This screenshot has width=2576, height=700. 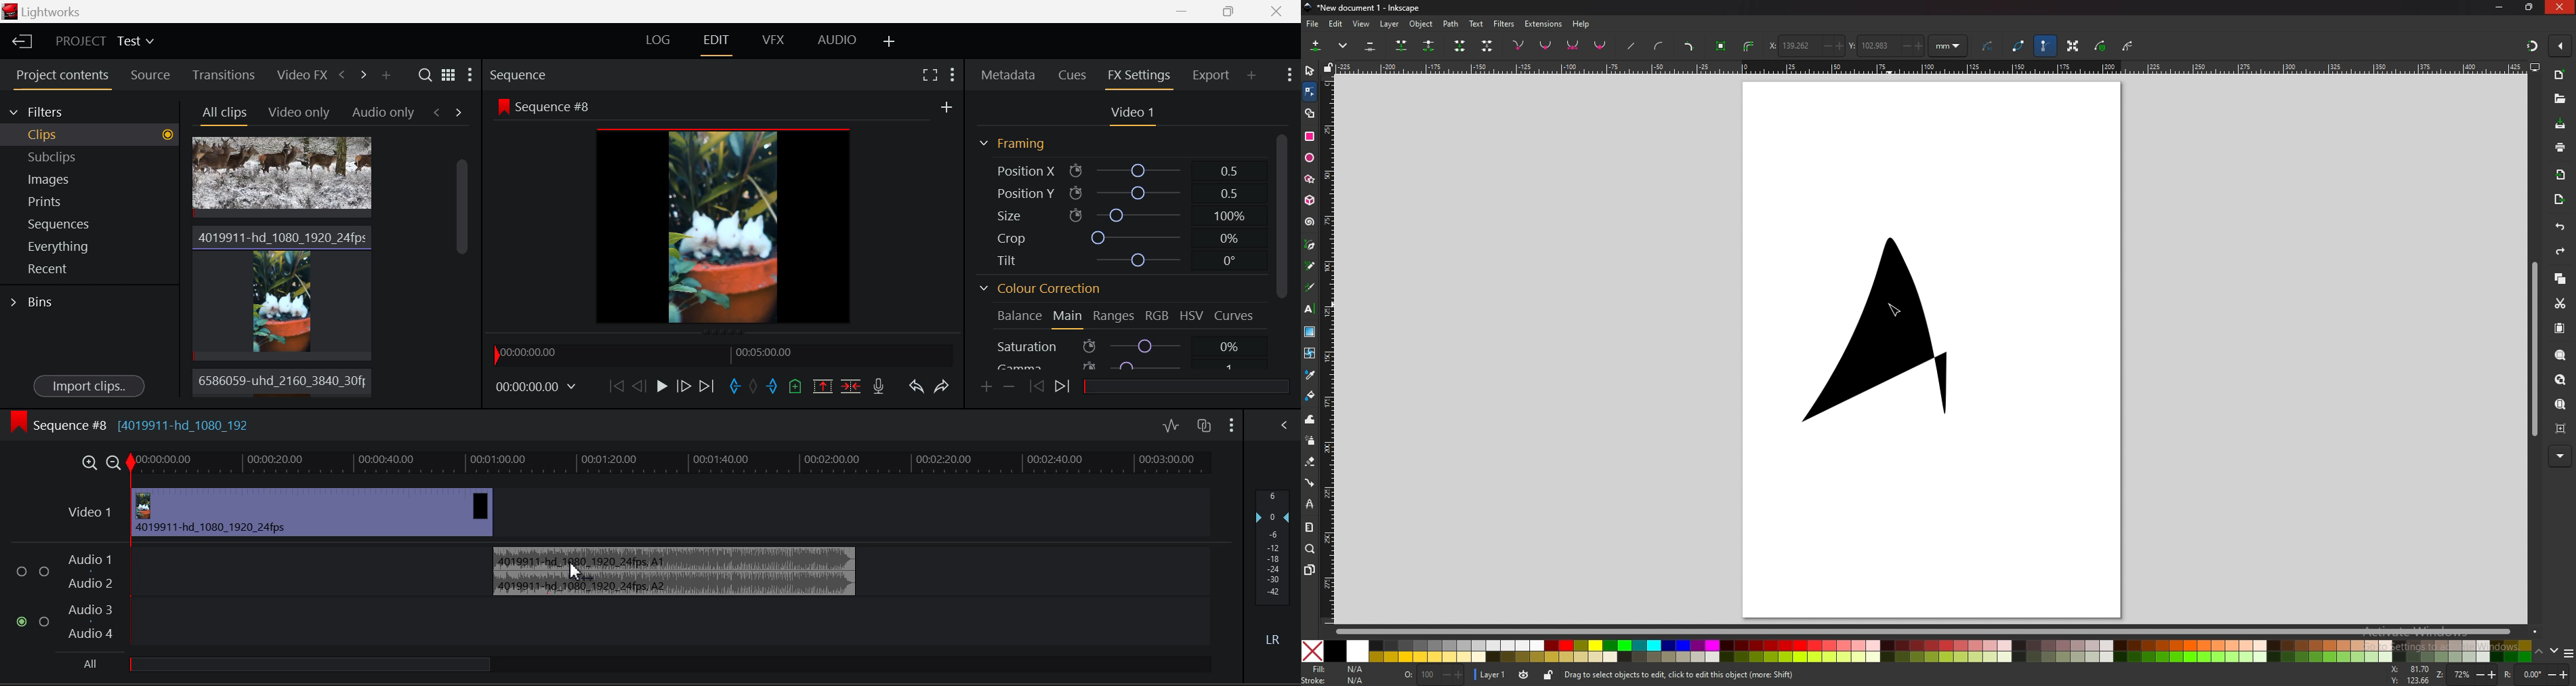 I want to click on measure, so click(x=1310, y=527).